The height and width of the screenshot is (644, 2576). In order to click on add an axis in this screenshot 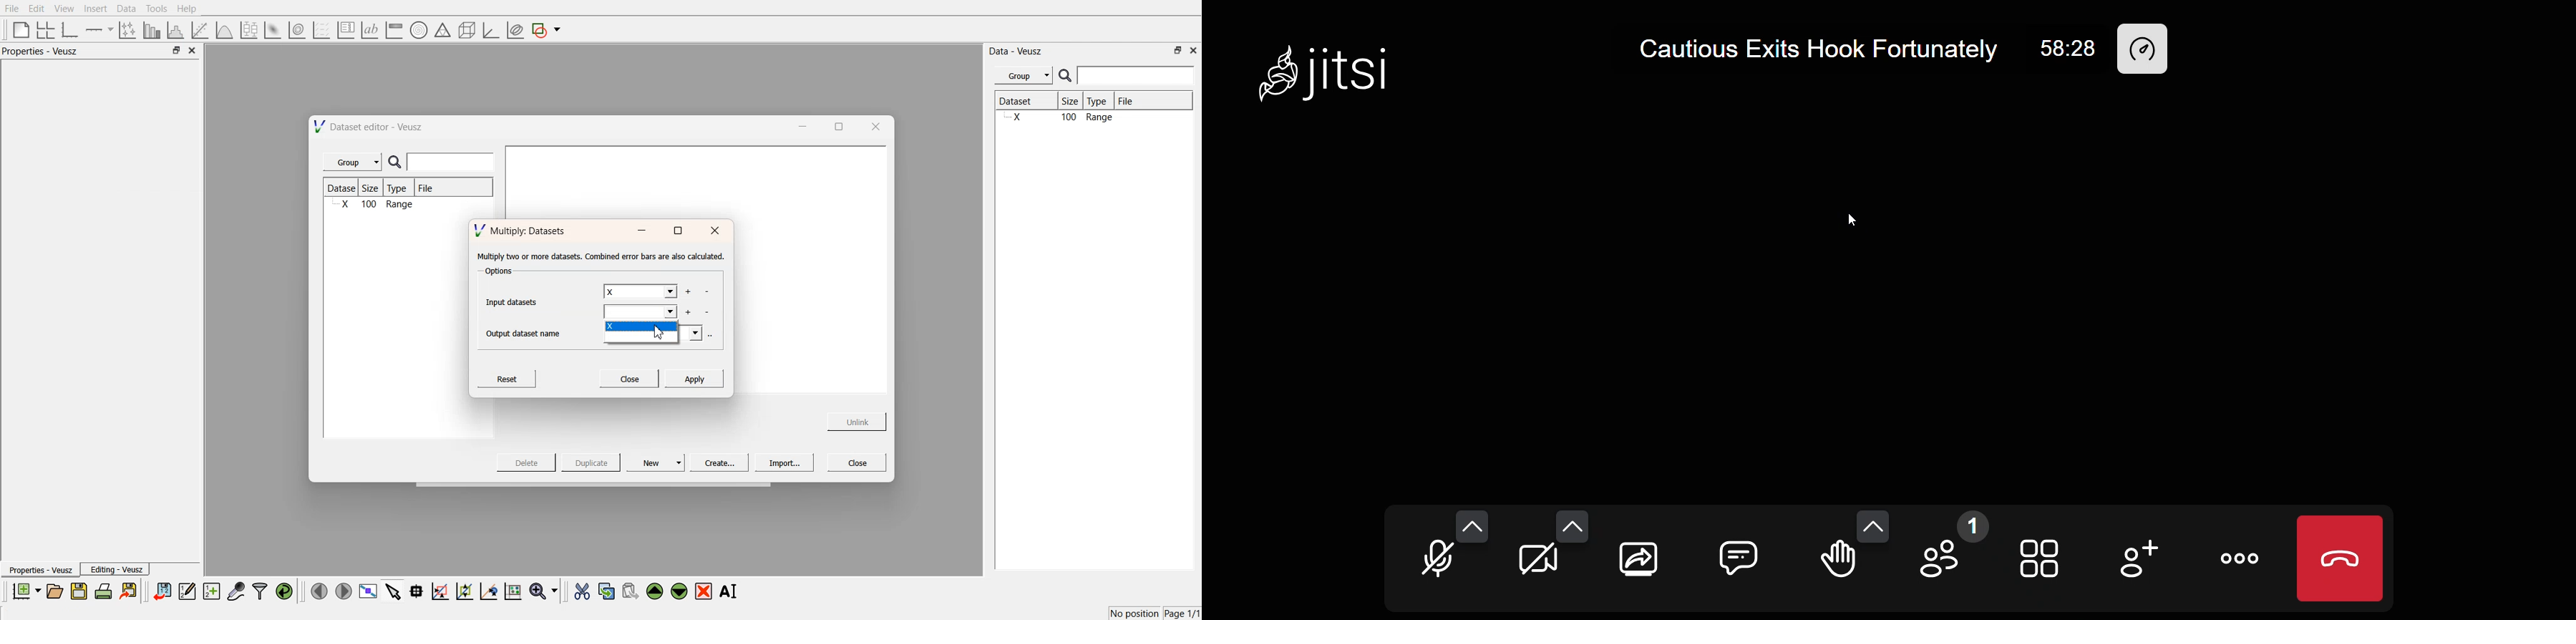, I will do `click(100, 29)`.